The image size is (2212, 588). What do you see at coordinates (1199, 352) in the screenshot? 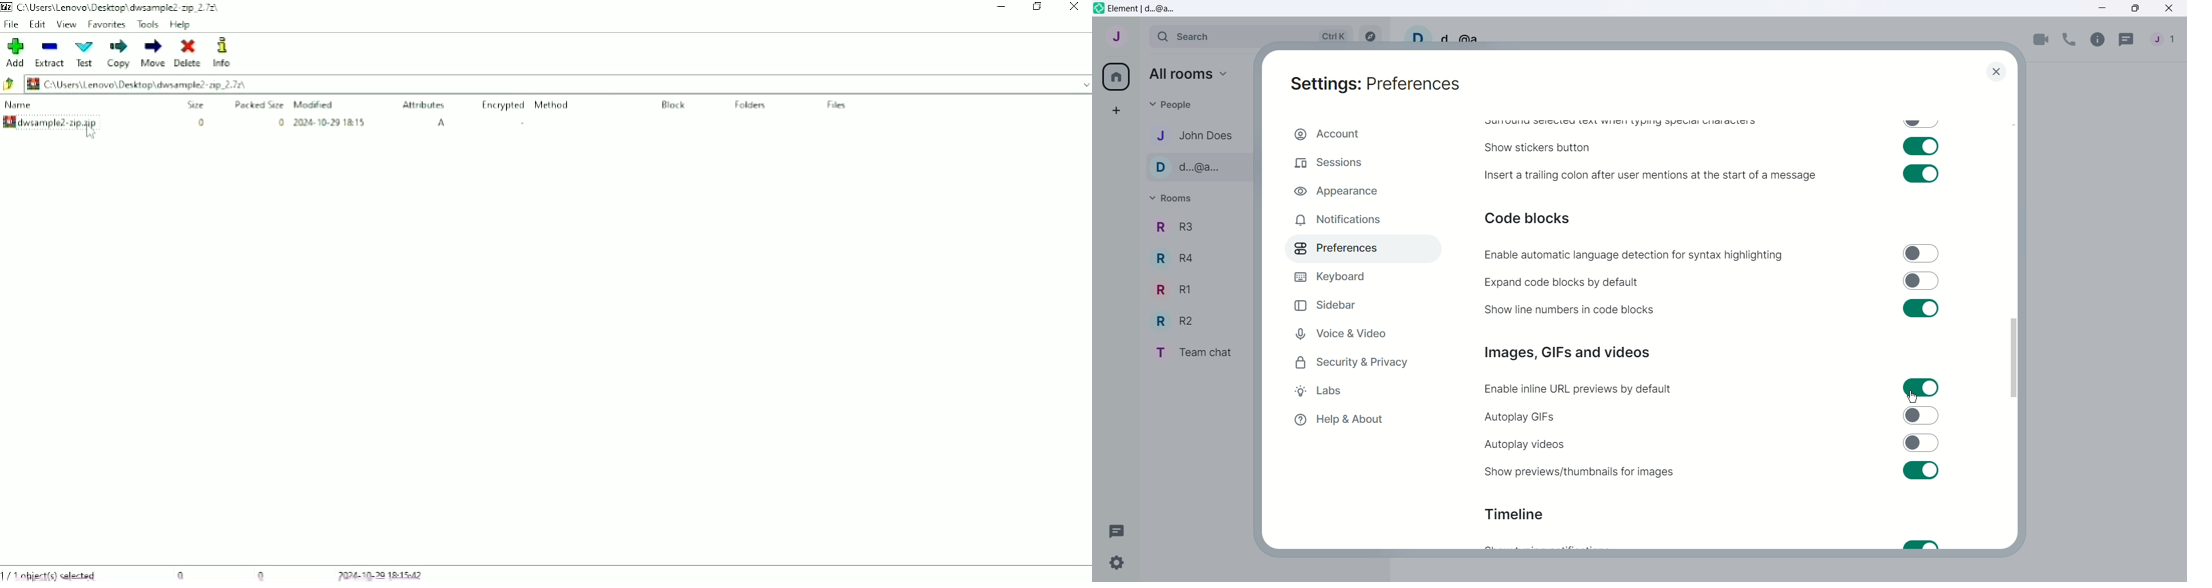
I see `Team chat - room name` at bounding box center [1199, 352].